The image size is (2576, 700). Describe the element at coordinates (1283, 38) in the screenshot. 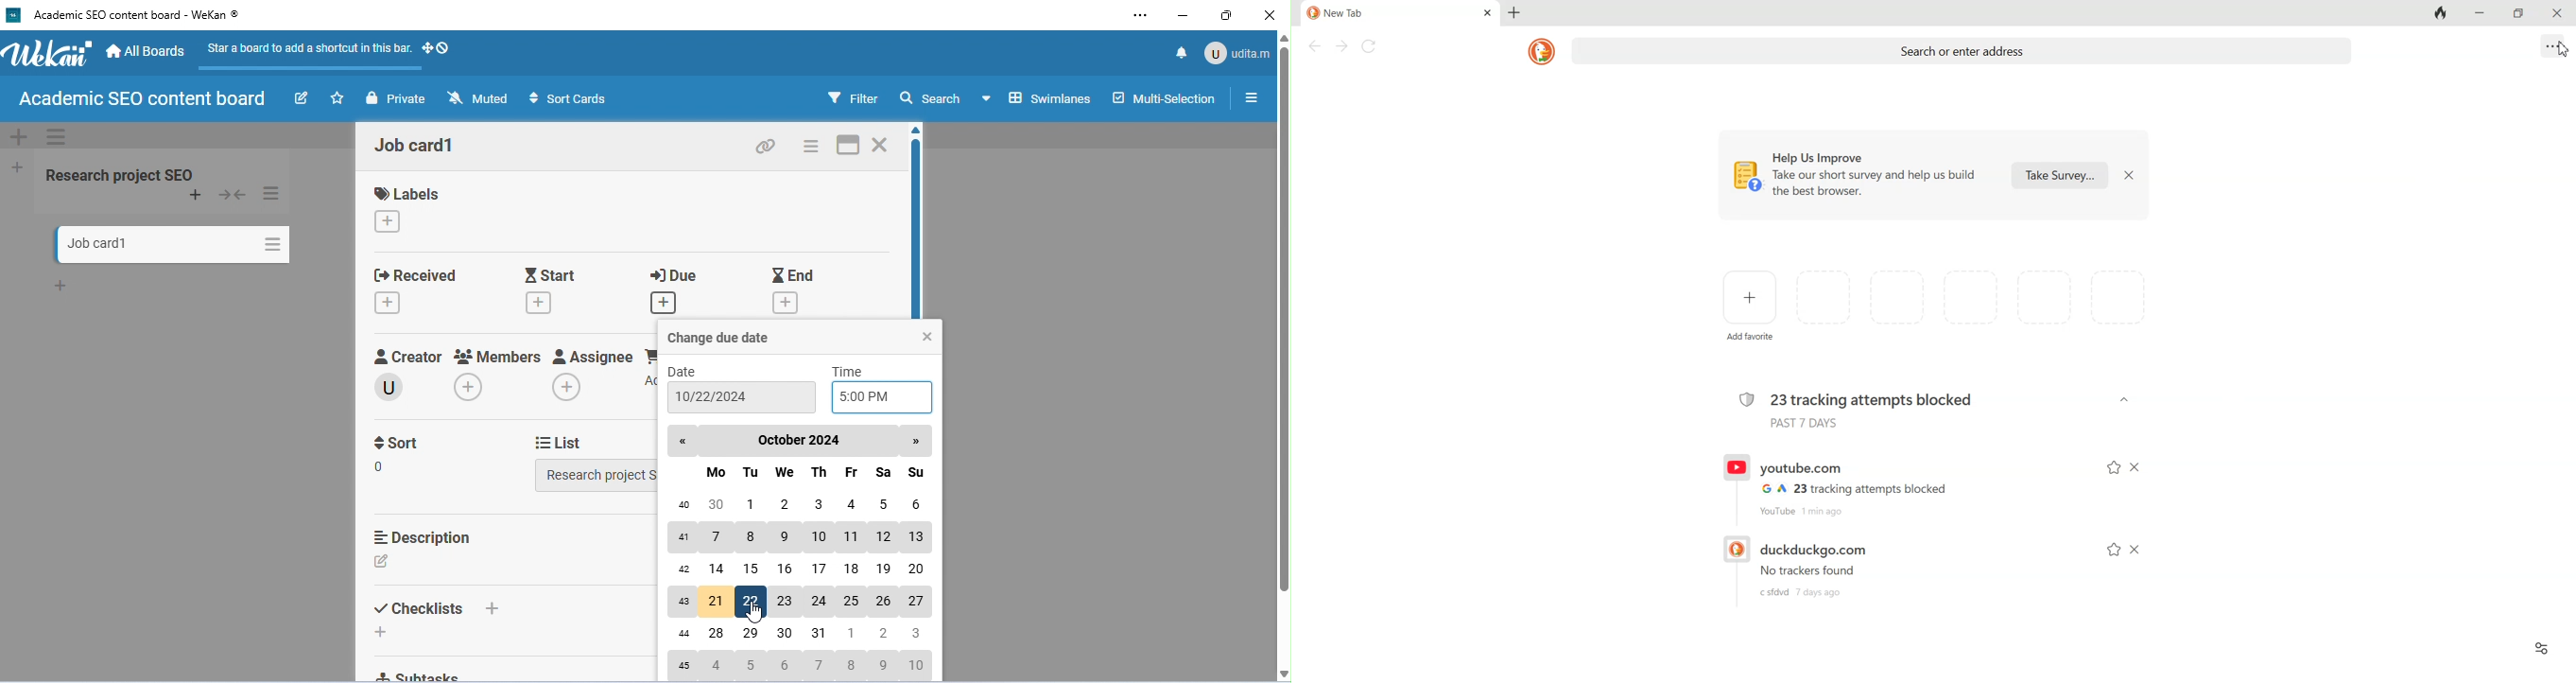

I see `move up` at that location.